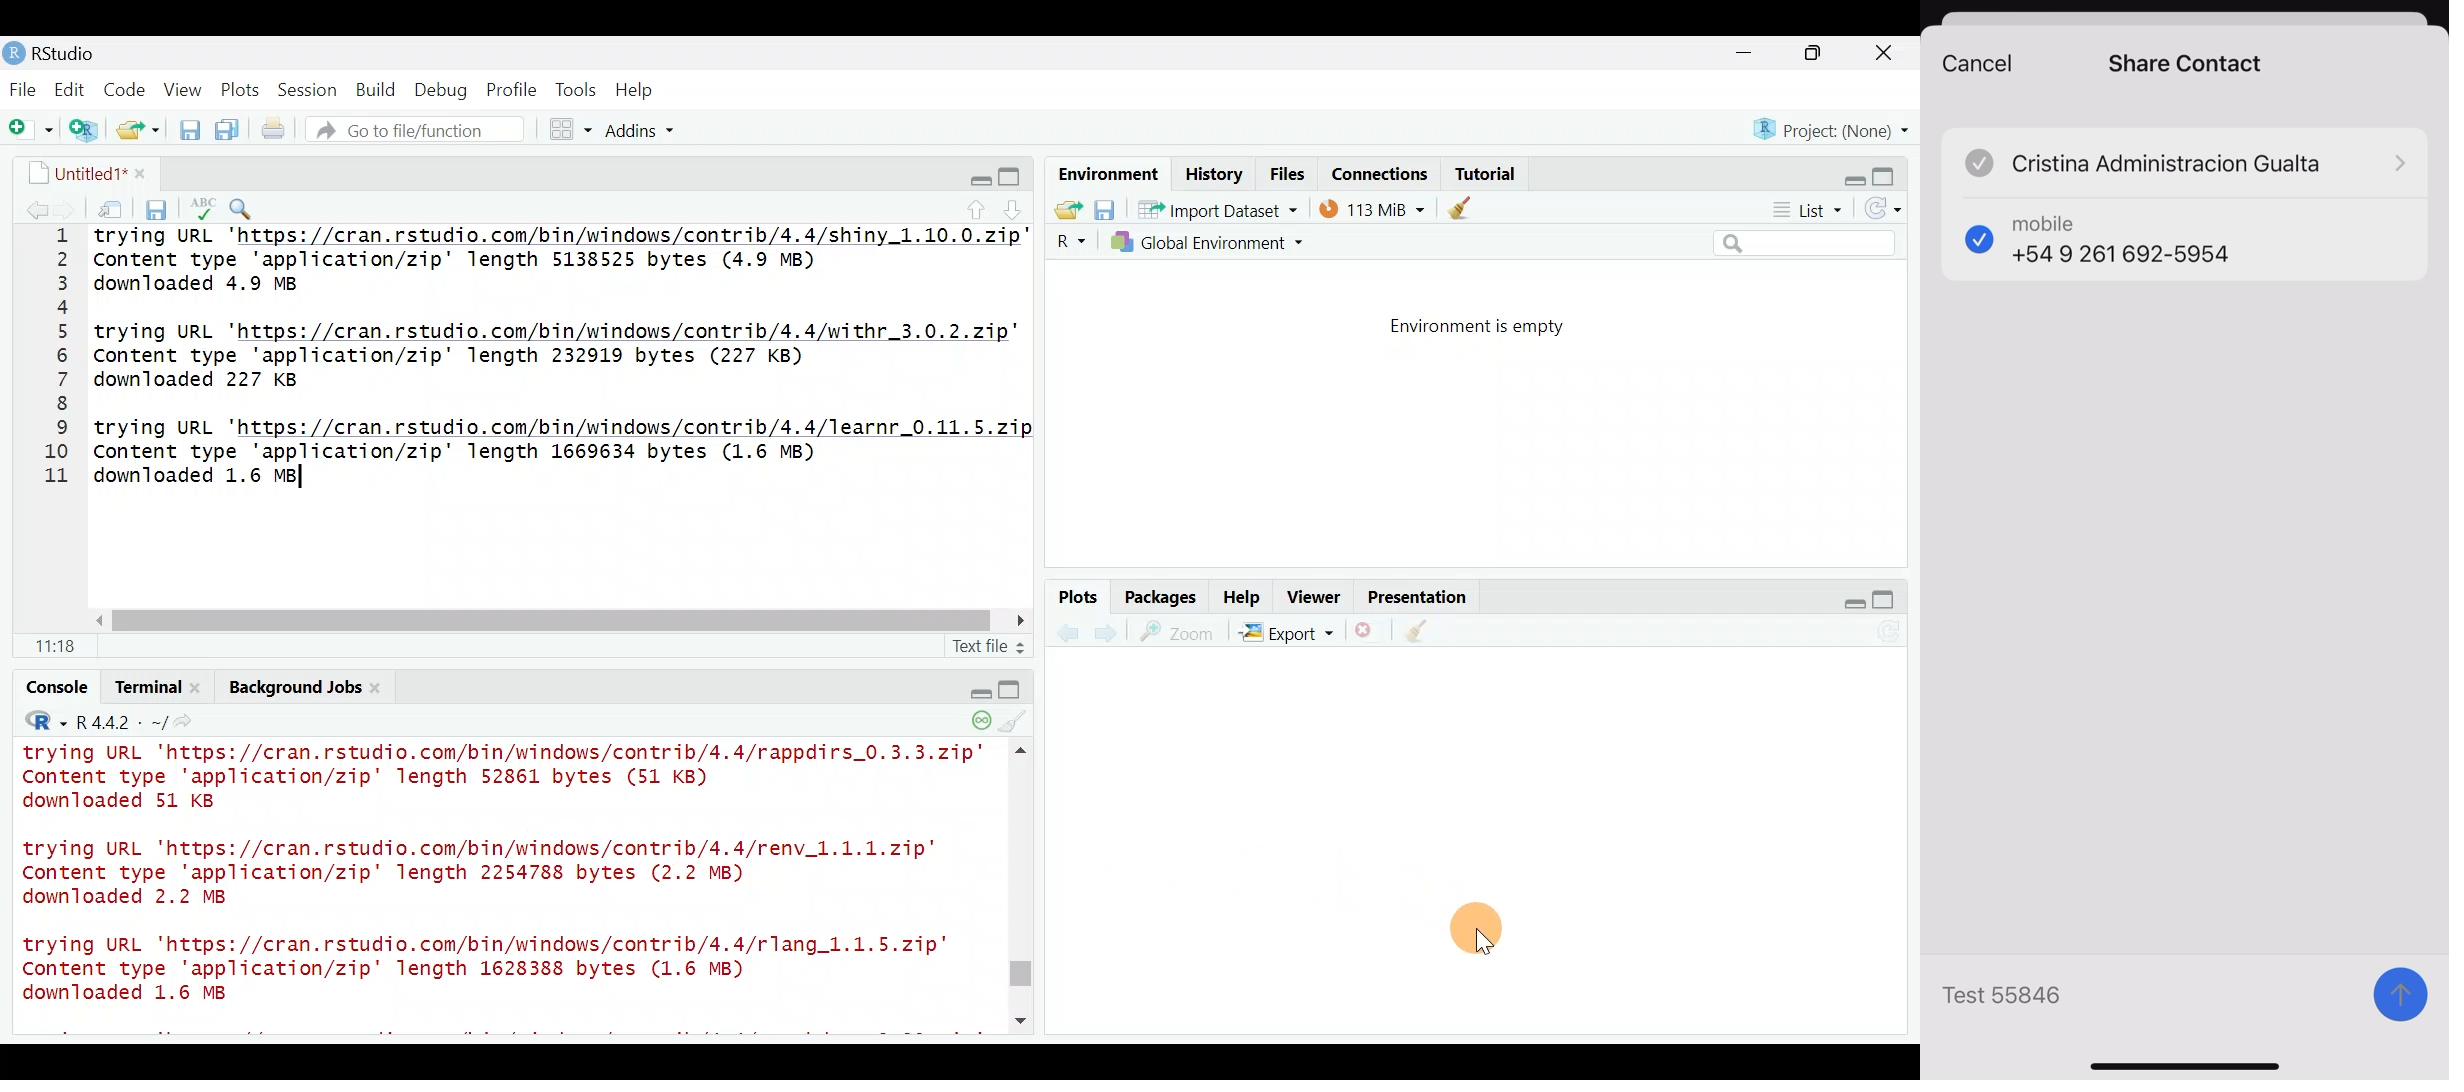 This screenshot has width=2464, height=1092. I want to click on Restore down, so click(1846, 173).